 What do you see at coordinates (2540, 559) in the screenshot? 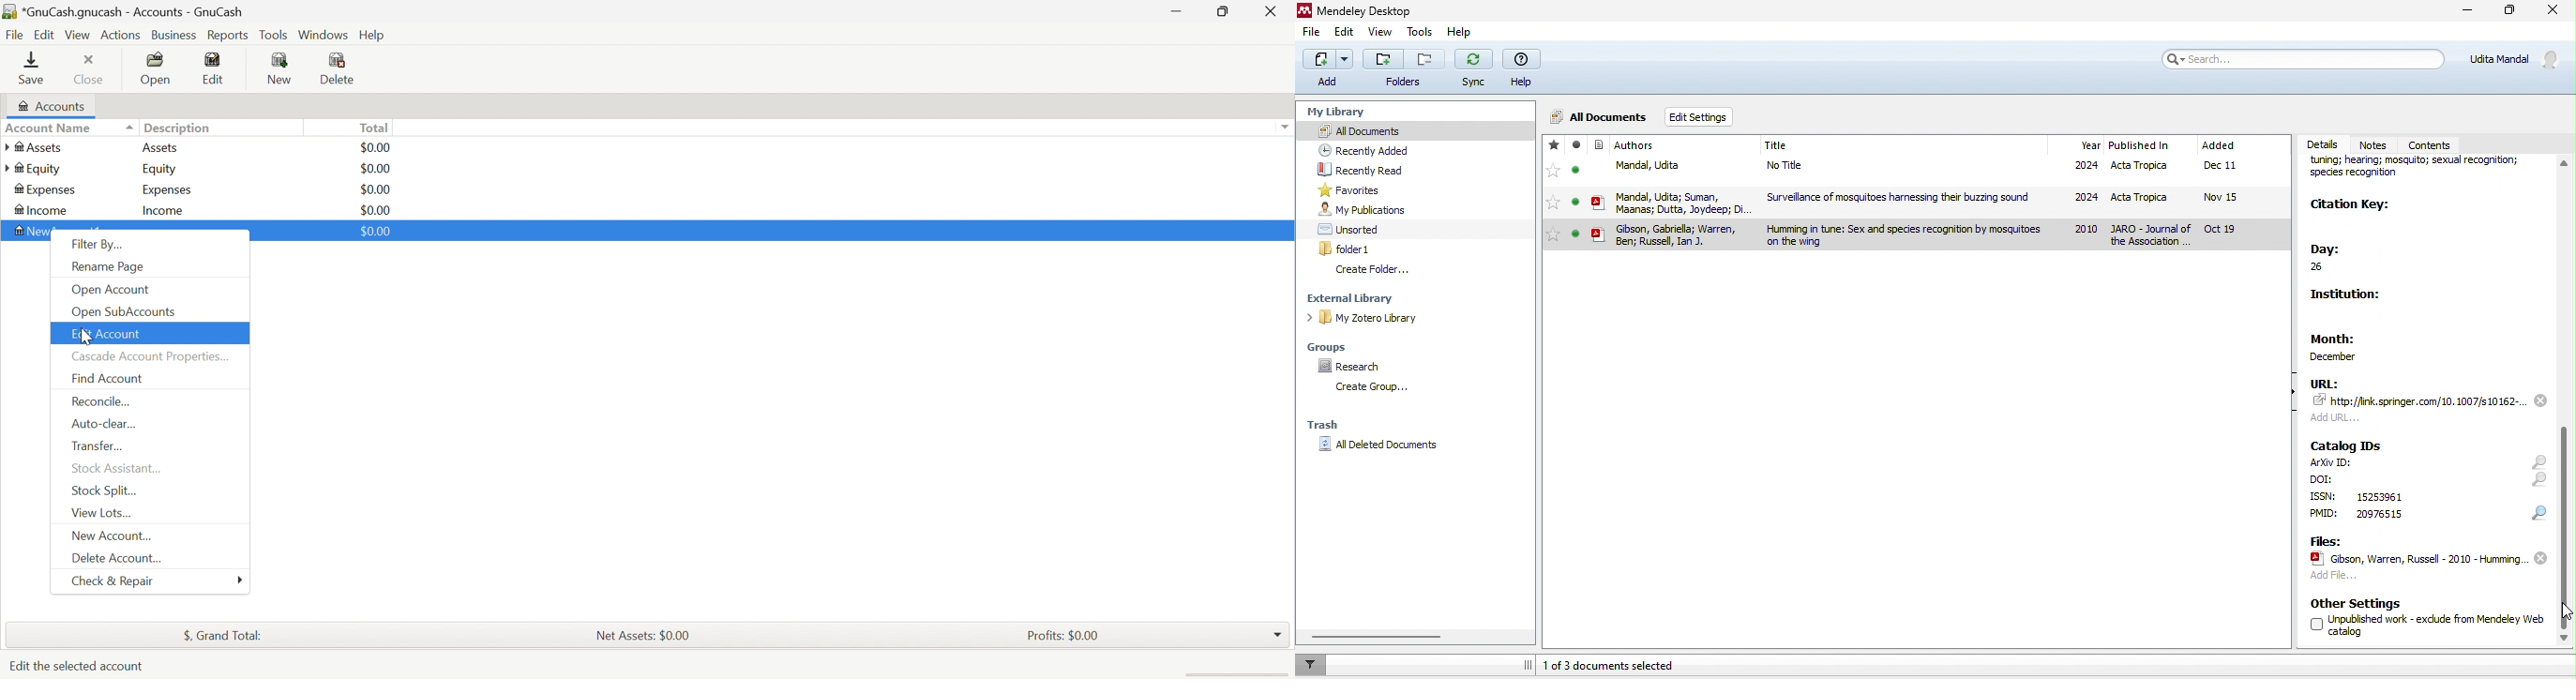
I see `remove` at bounding box center [2540, 559].